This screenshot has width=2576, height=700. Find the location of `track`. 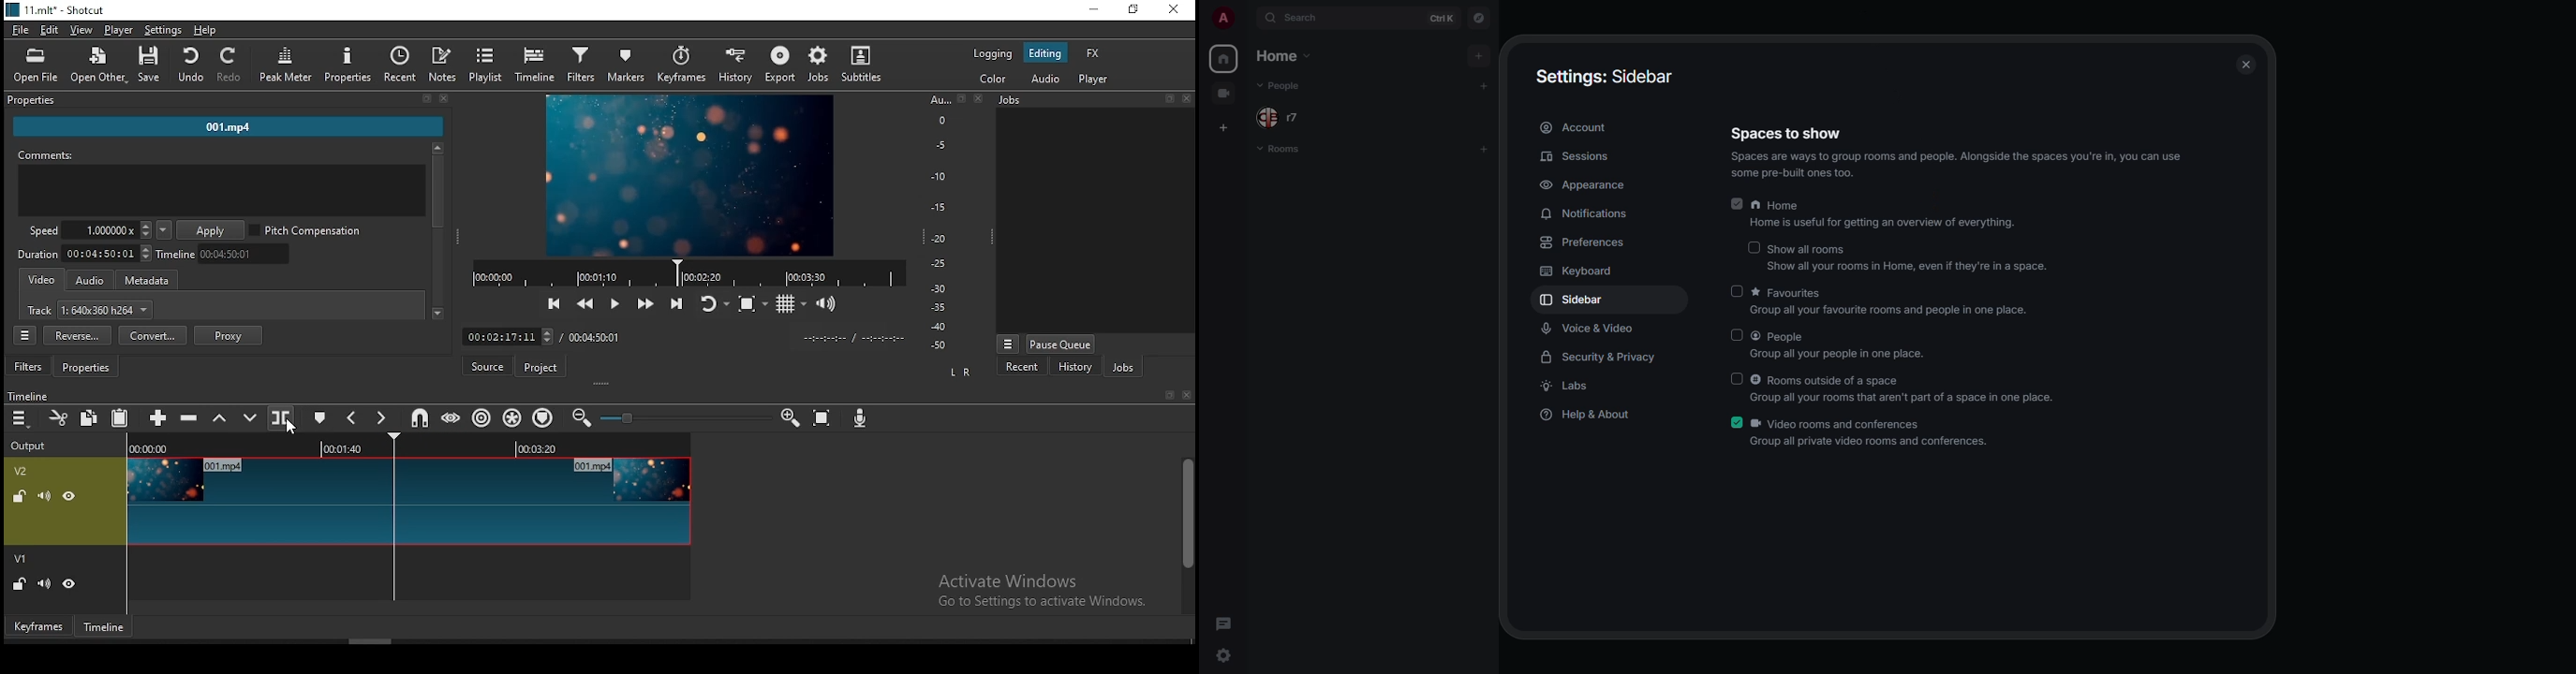

track is located at coordinates (91, 312).